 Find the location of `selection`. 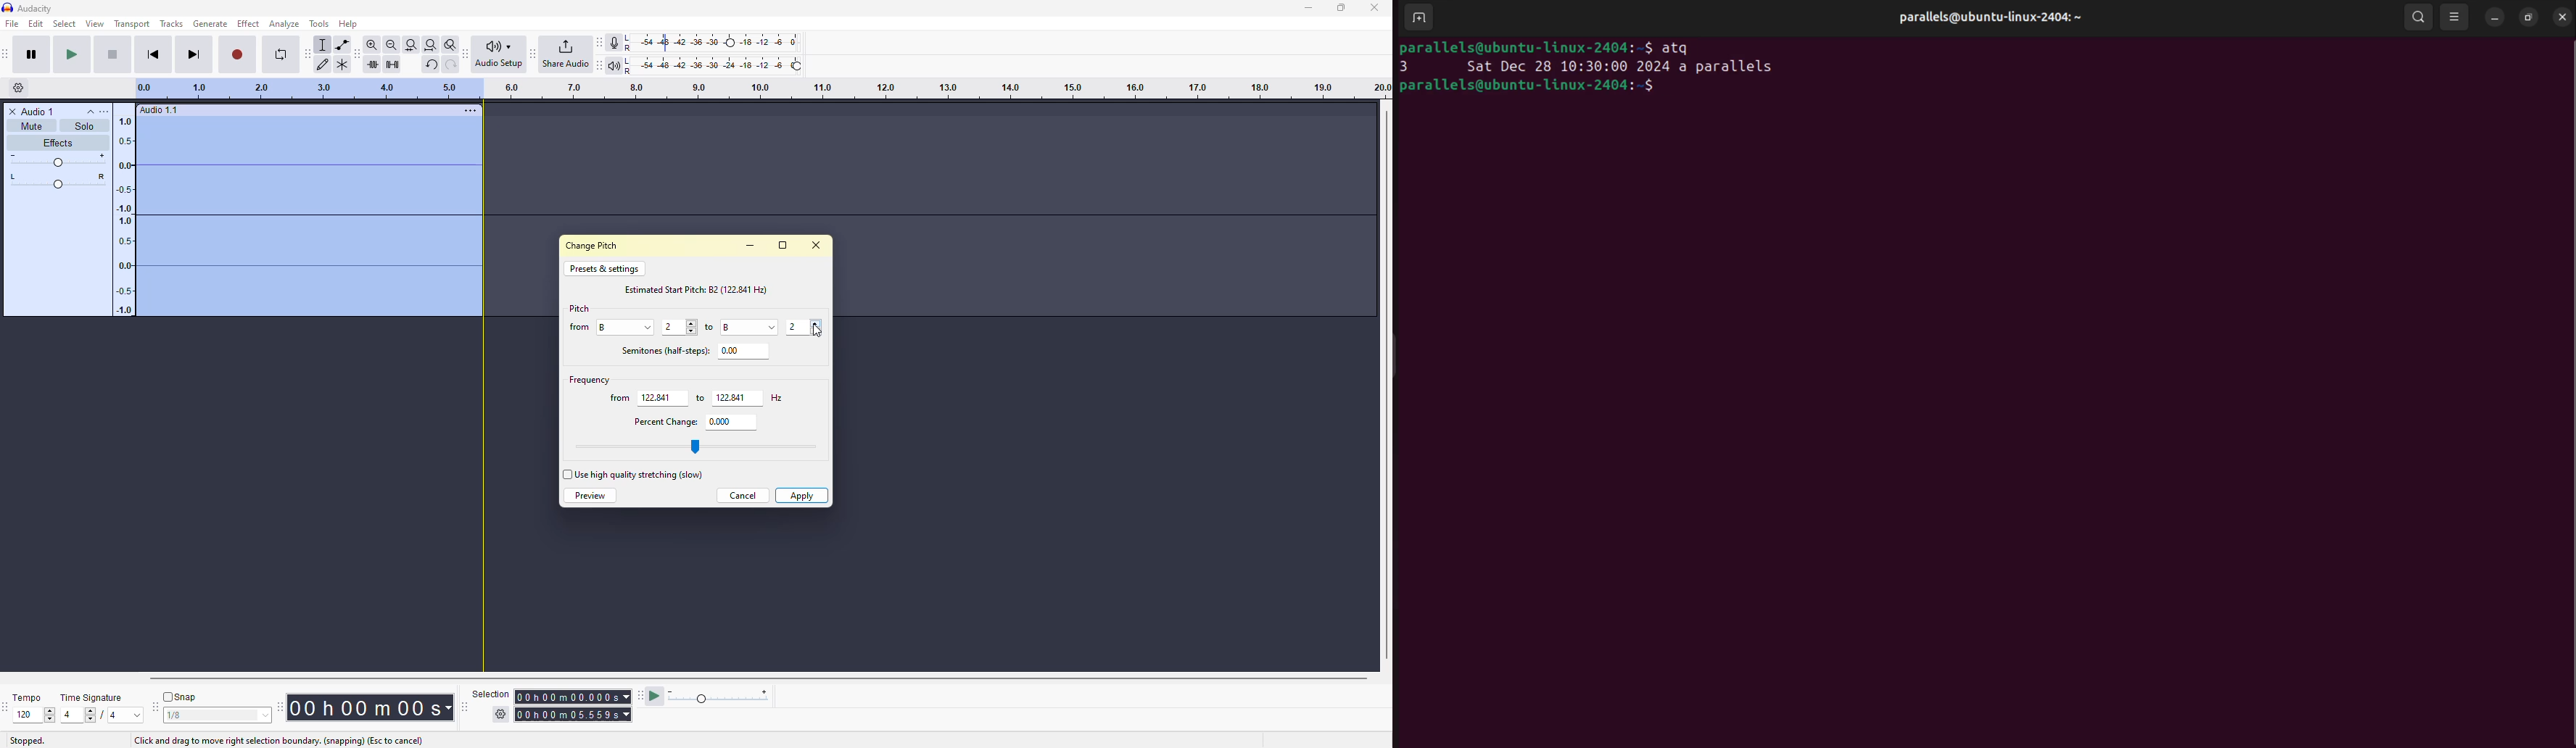

selection is located at coordinates (488, 693).